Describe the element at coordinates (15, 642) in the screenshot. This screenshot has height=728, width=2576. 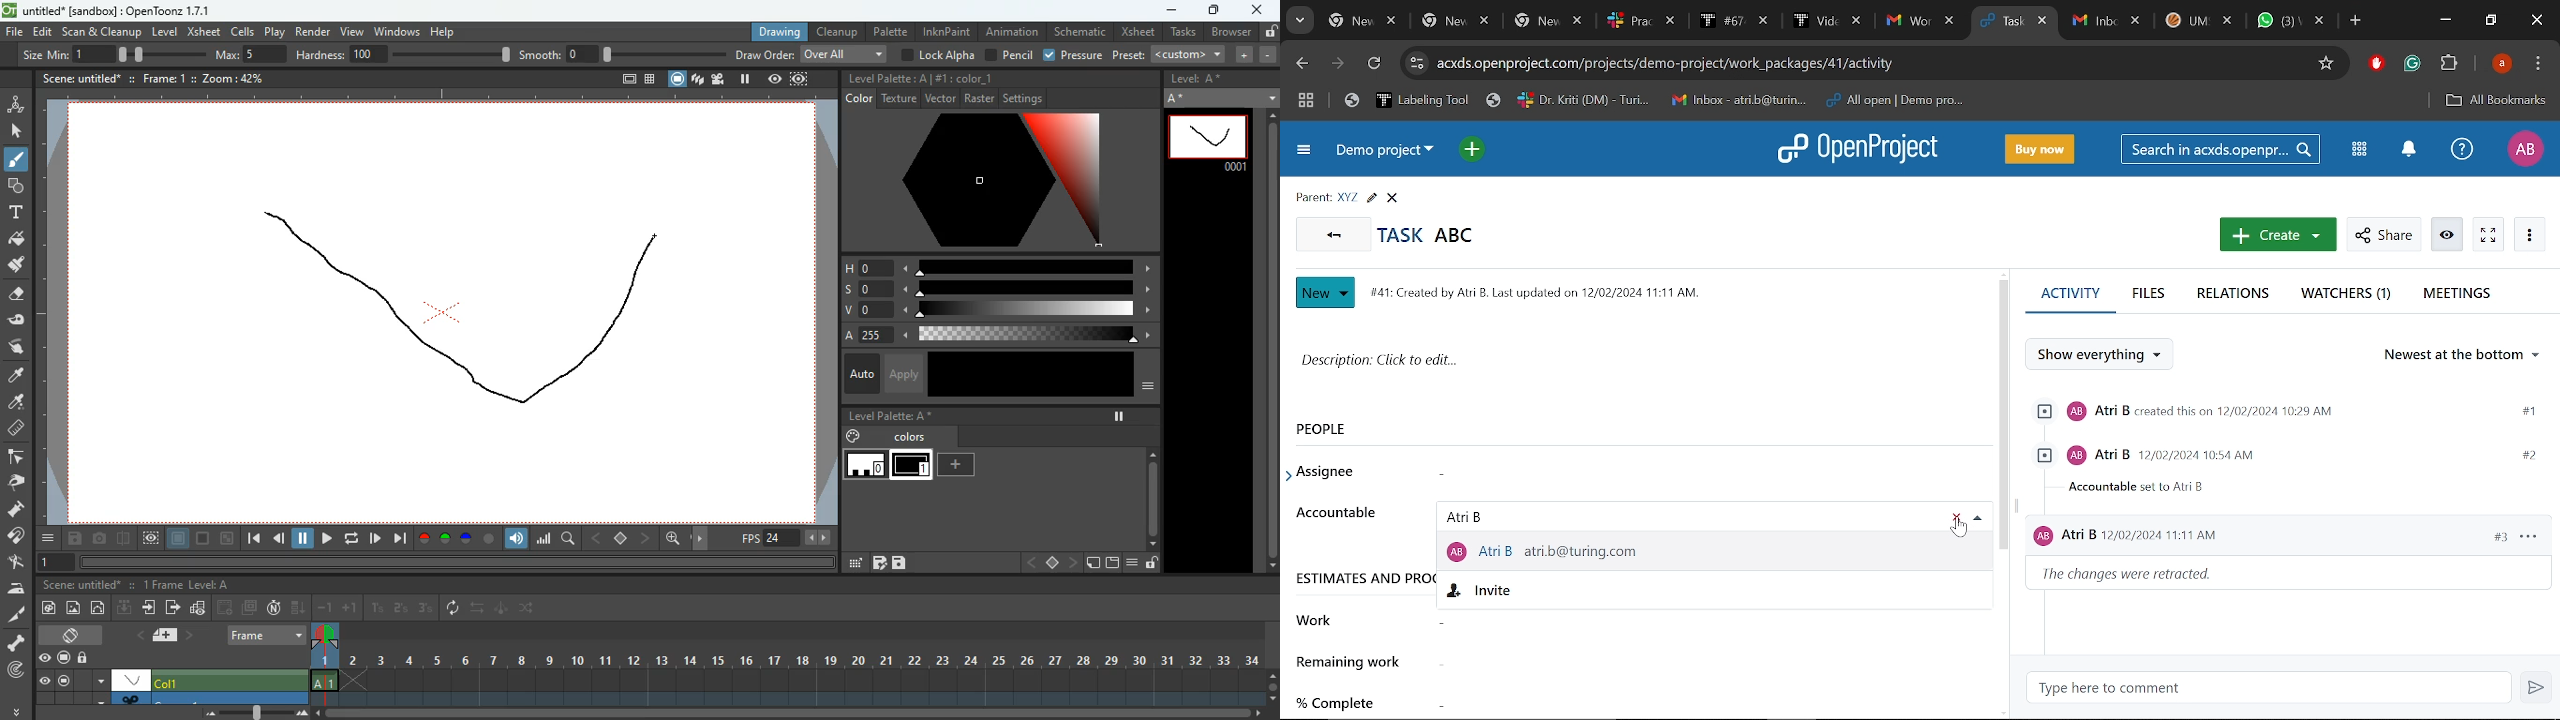
I see `skeleton` at that location.